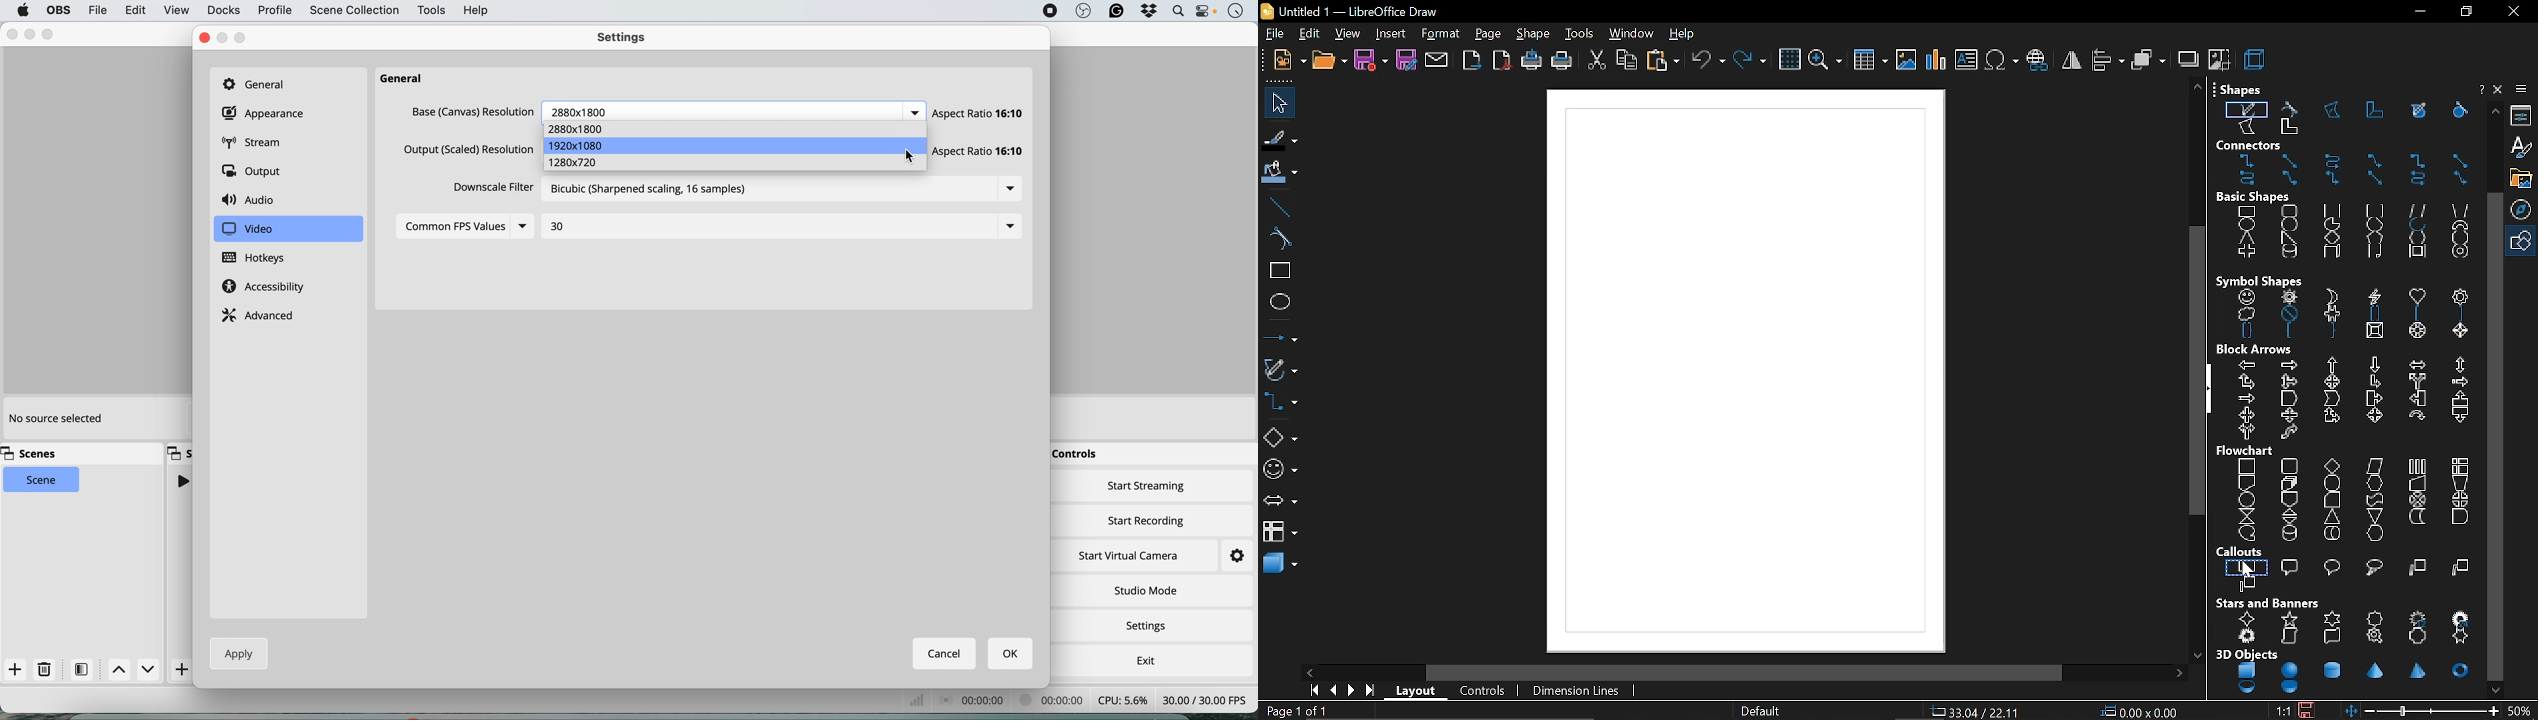  I want to click on vertical scrollbar, so click(2494, 437).